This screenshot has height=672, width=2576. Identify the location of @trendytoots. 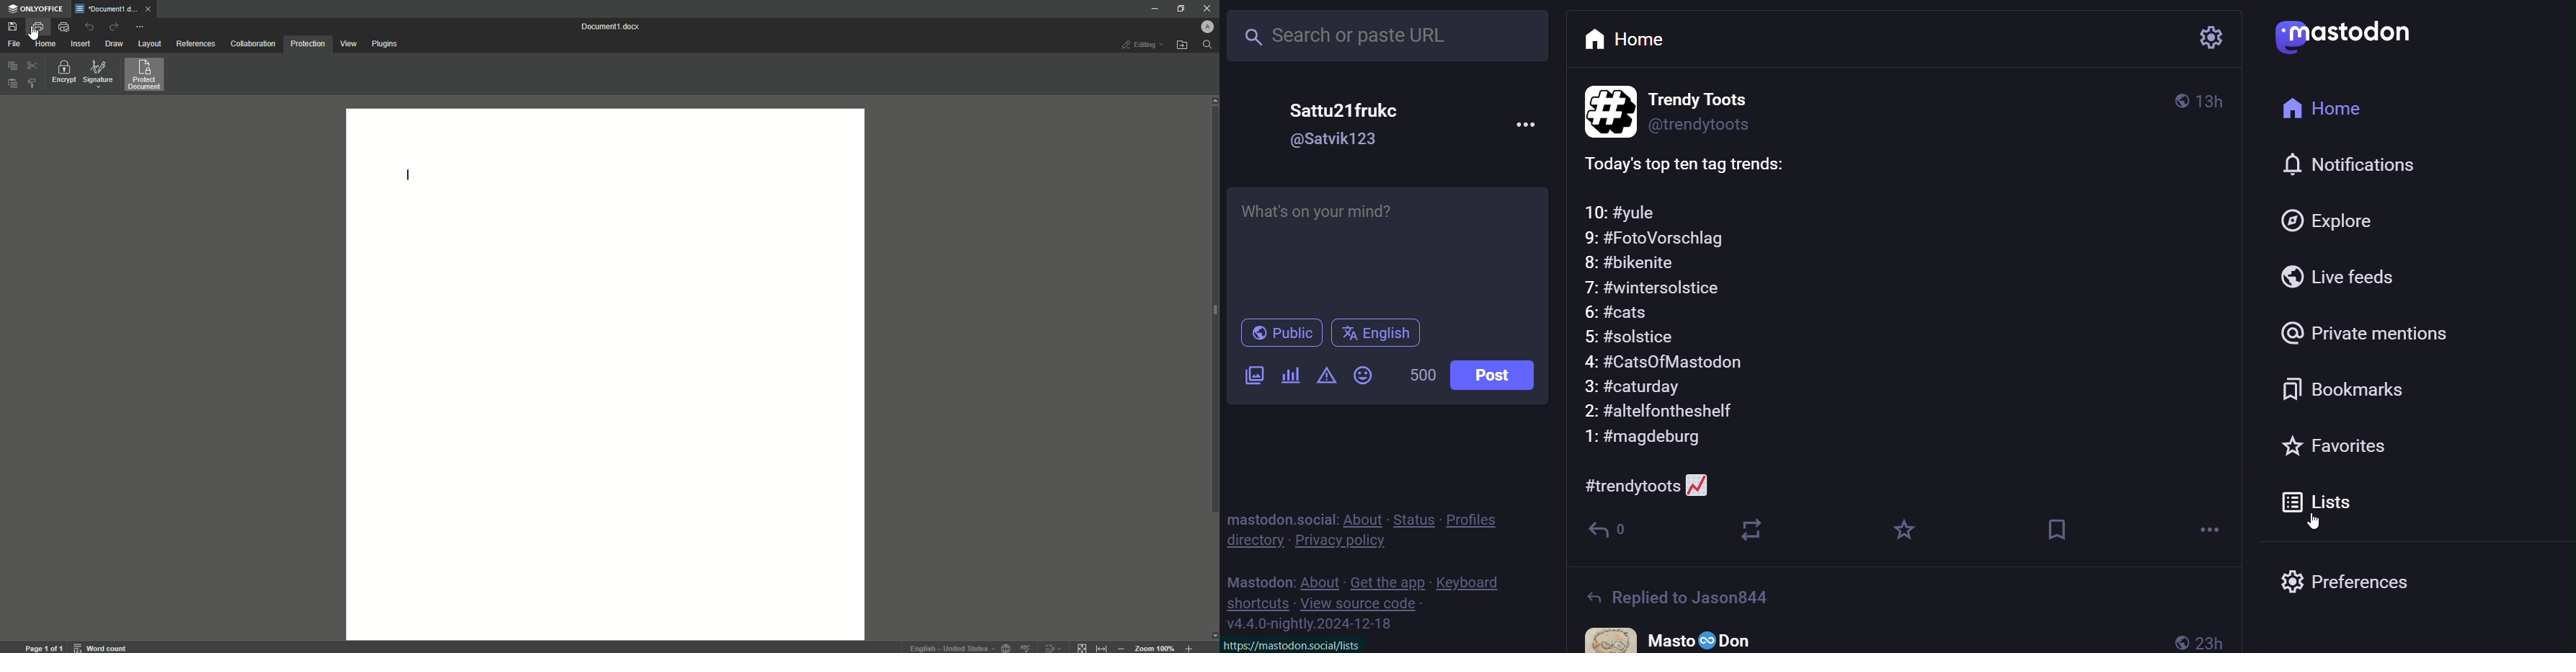
(1704, 123).